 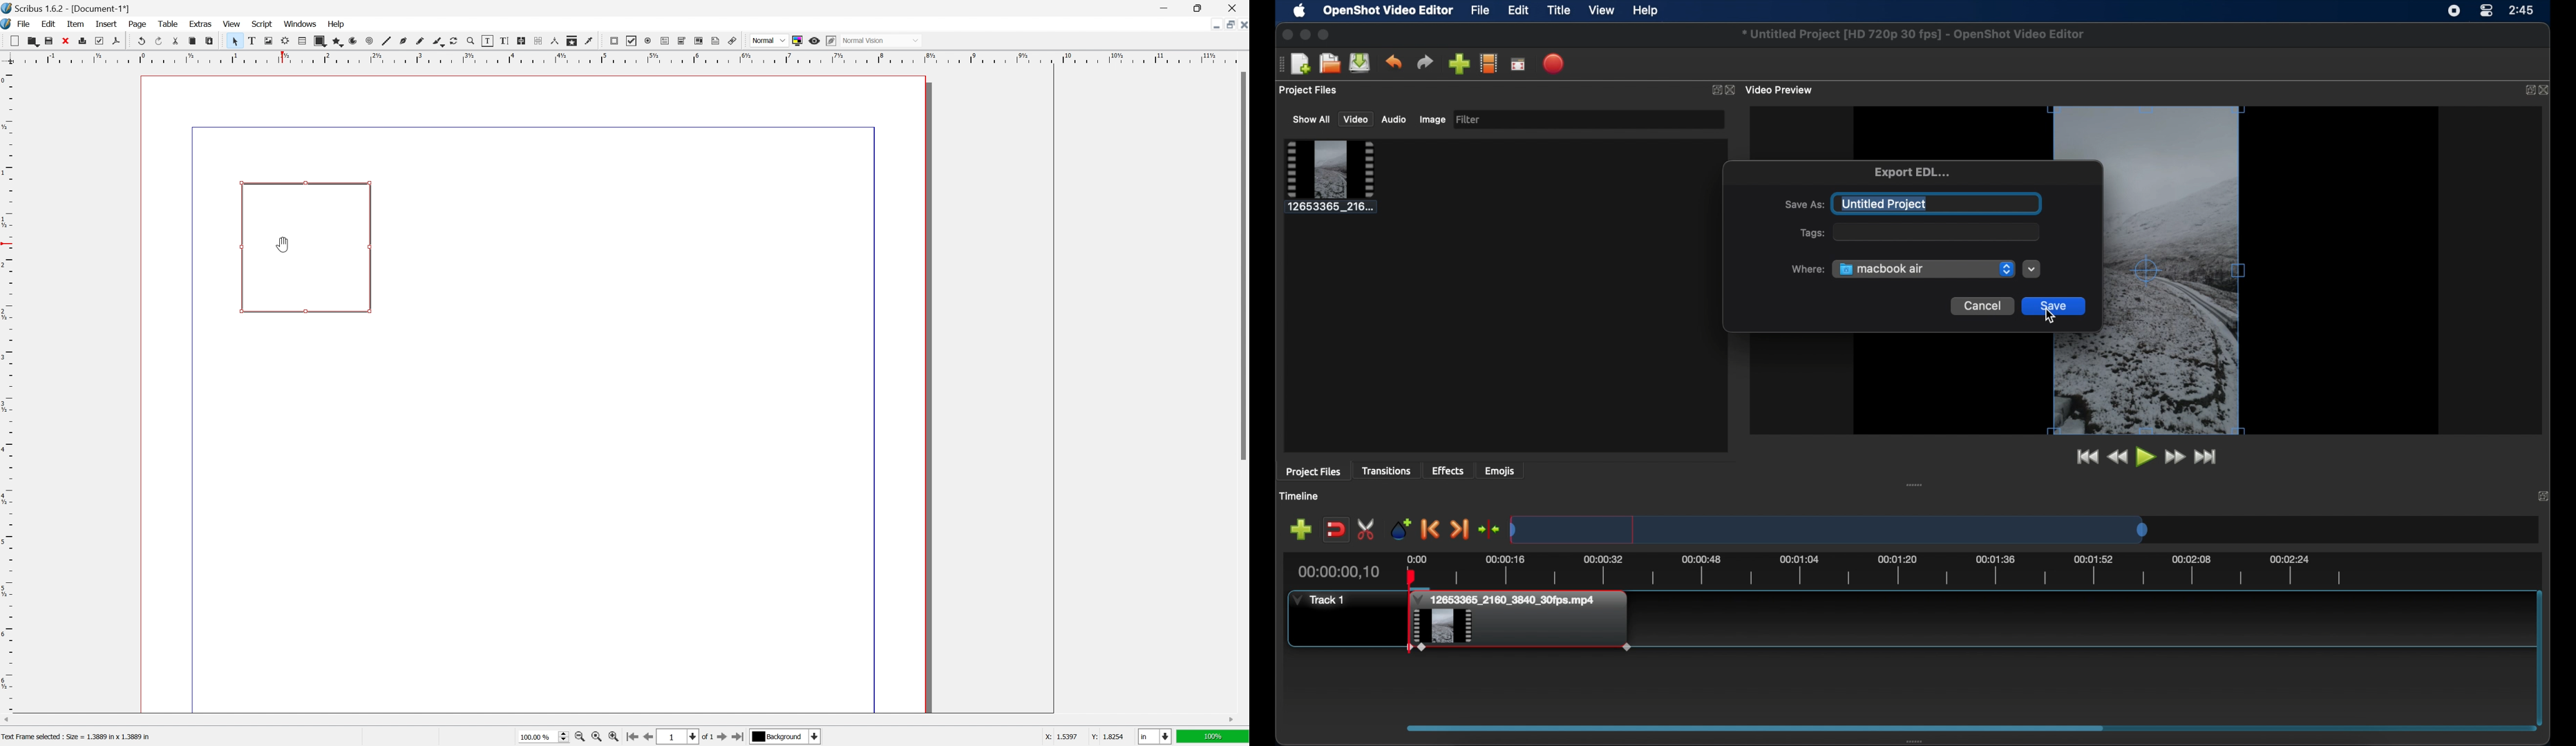 What do you see at coordinates (386, 41) in the screenshot?
I see `line` at bounding box center [386, 41].